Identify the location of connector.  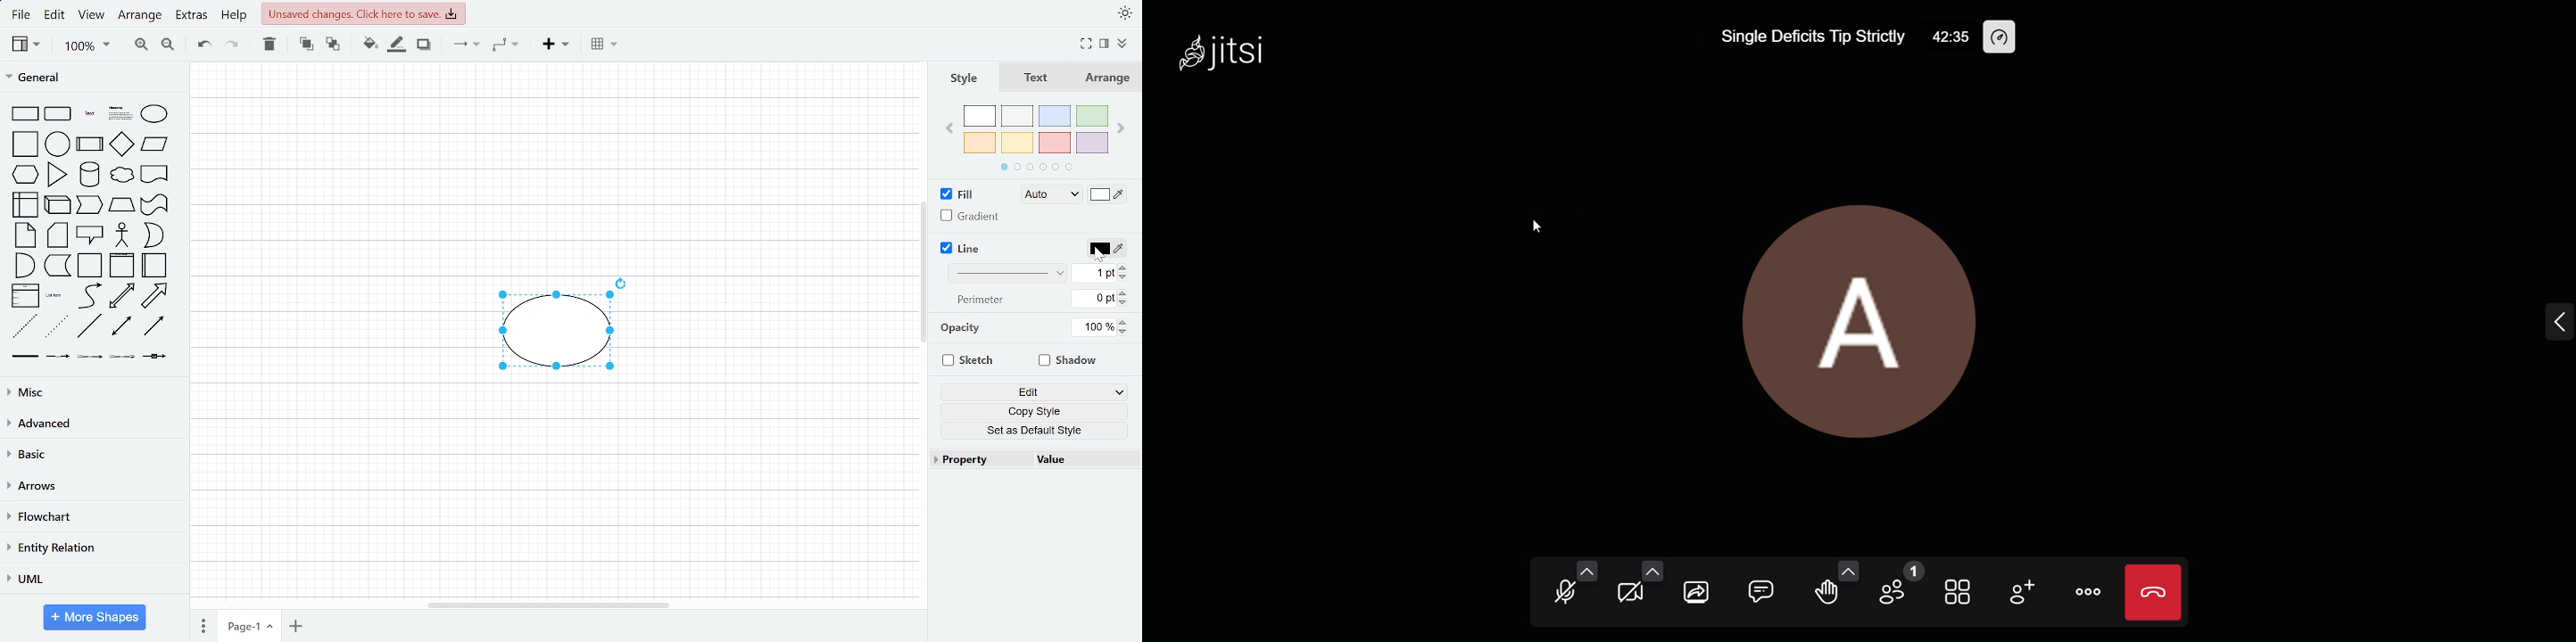
(505, 45).